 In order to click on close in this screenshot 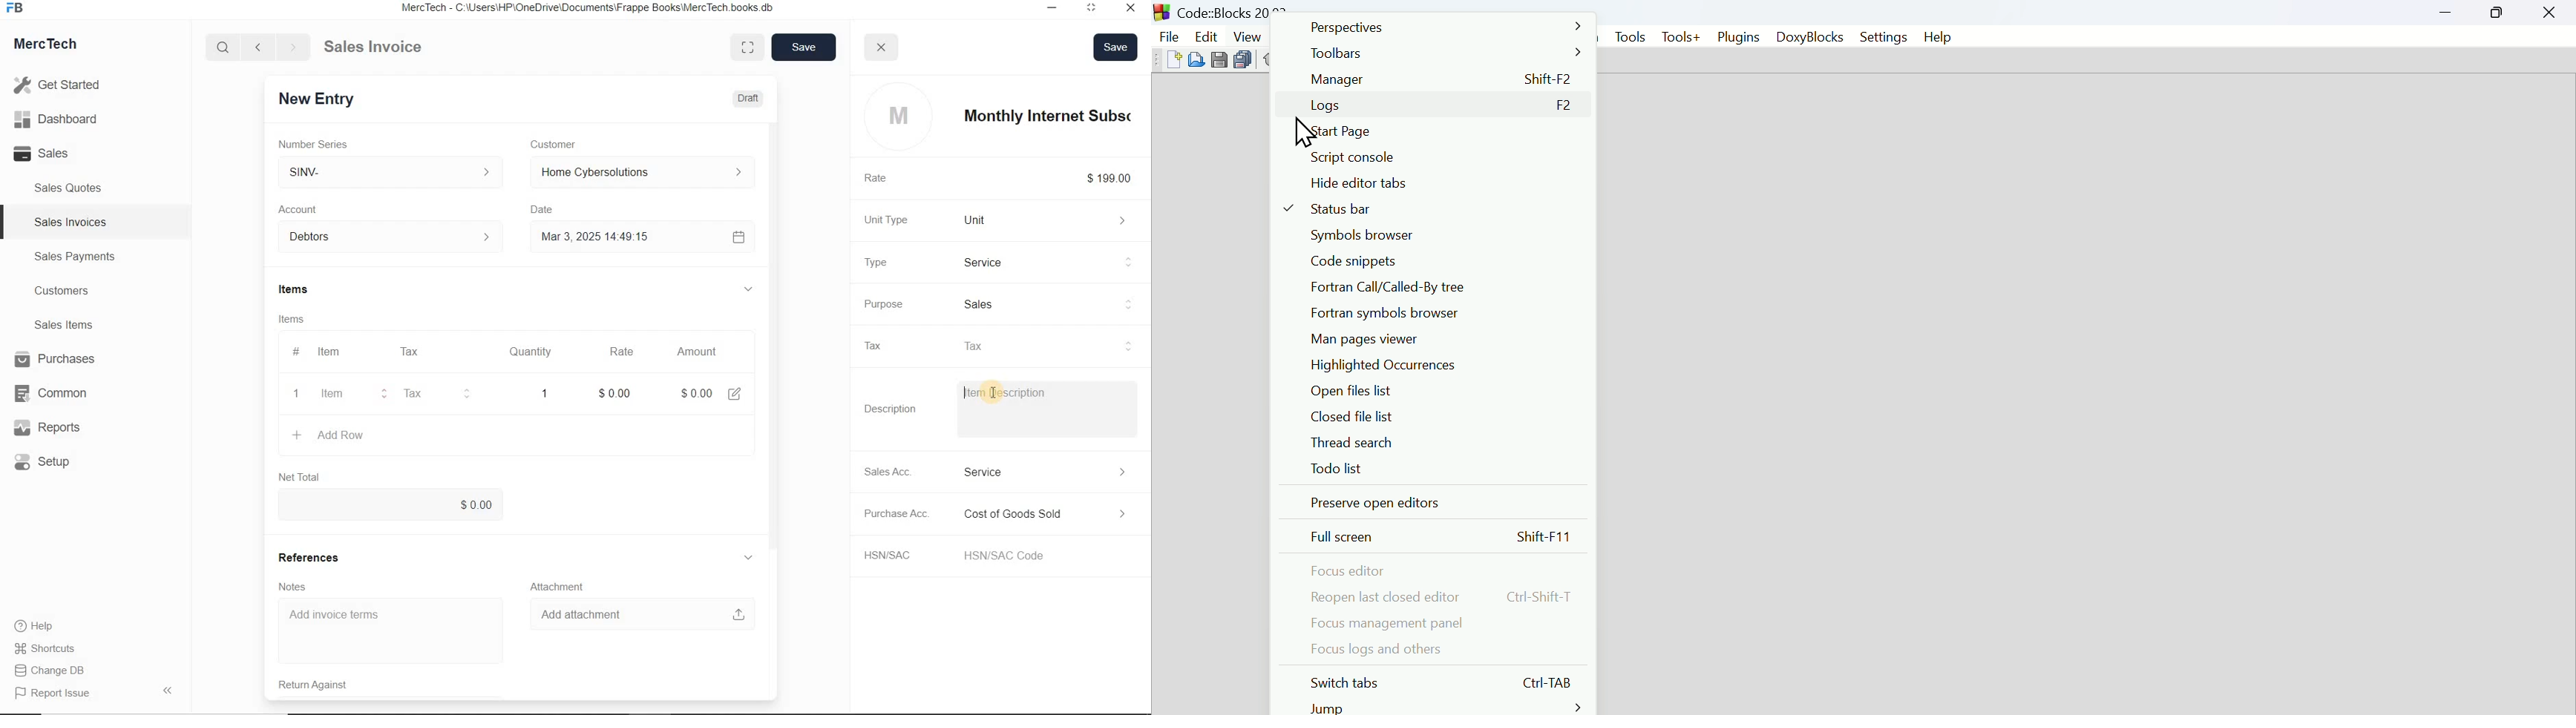, I will do `click(880, 47)`.